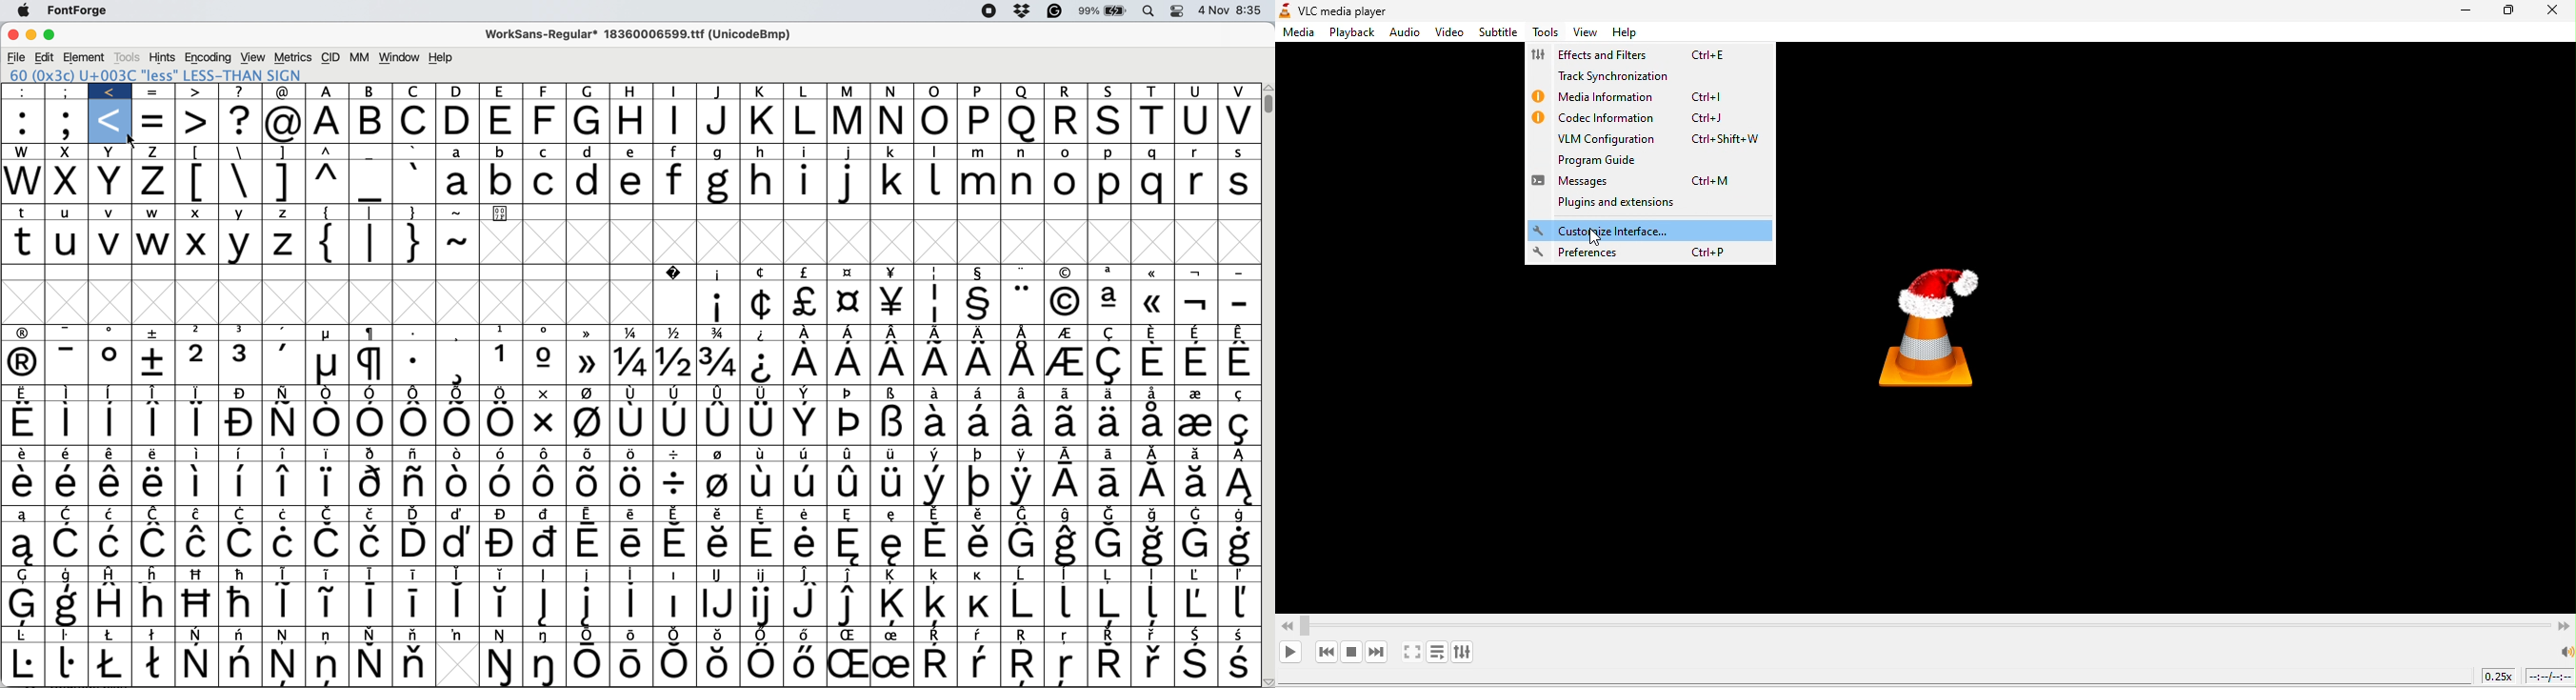 Image resolution: width=2576 pixels, height=700 pixels. I want to click on Symbol, so click(980, 455).